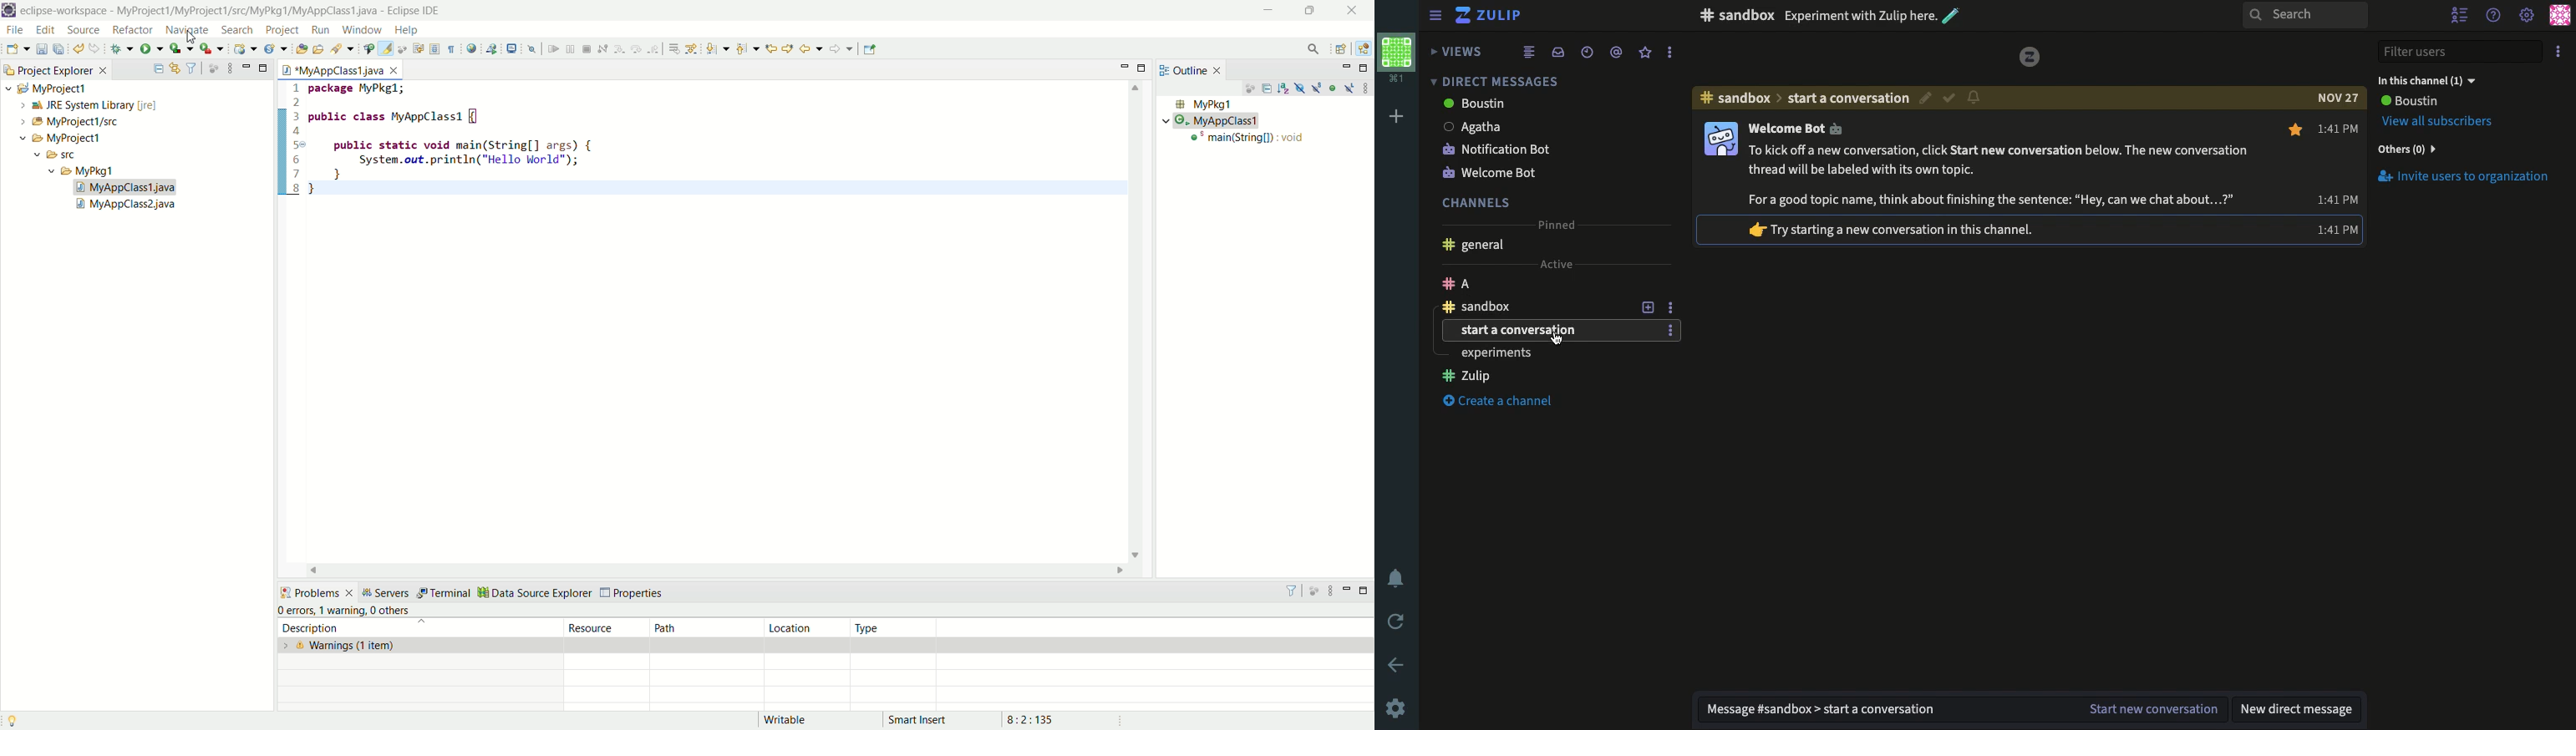 This screenshot has width=2576, height=756. I want to click on Messages, so click(1996, 164).